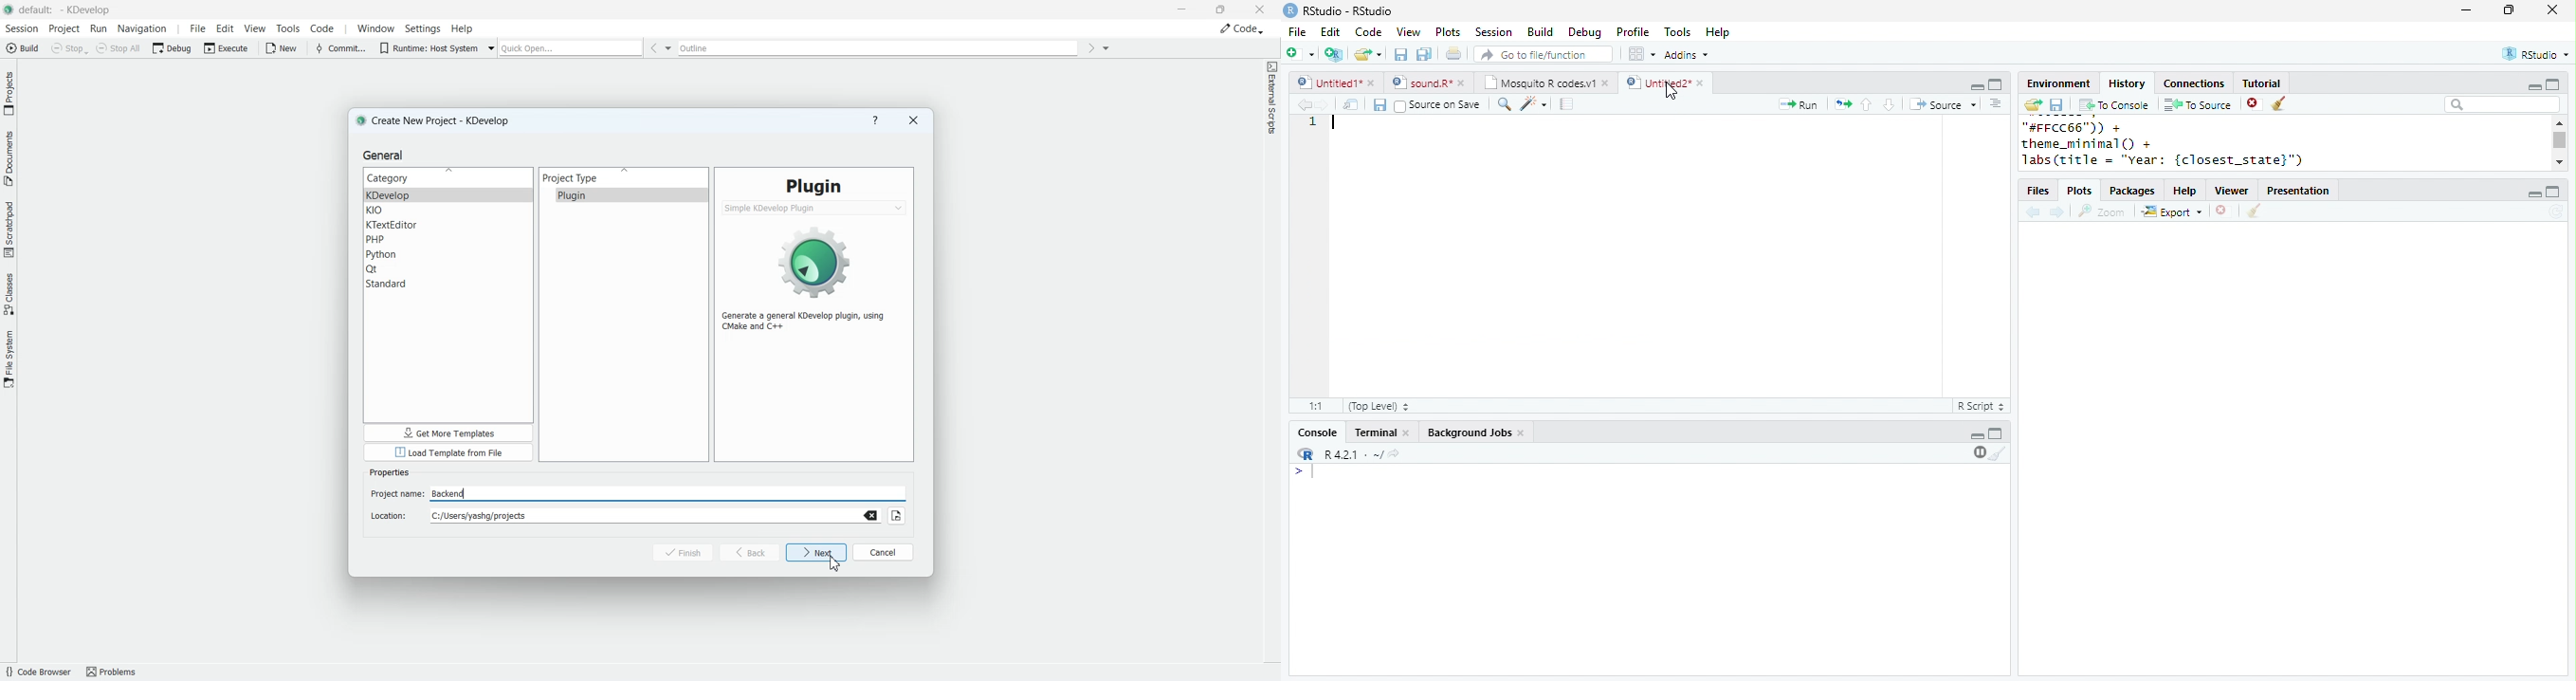 This screenshot has width=2576, height=700. Describe the element at coordinates (1640, 54) in the screenshot. I see `options` at that location.